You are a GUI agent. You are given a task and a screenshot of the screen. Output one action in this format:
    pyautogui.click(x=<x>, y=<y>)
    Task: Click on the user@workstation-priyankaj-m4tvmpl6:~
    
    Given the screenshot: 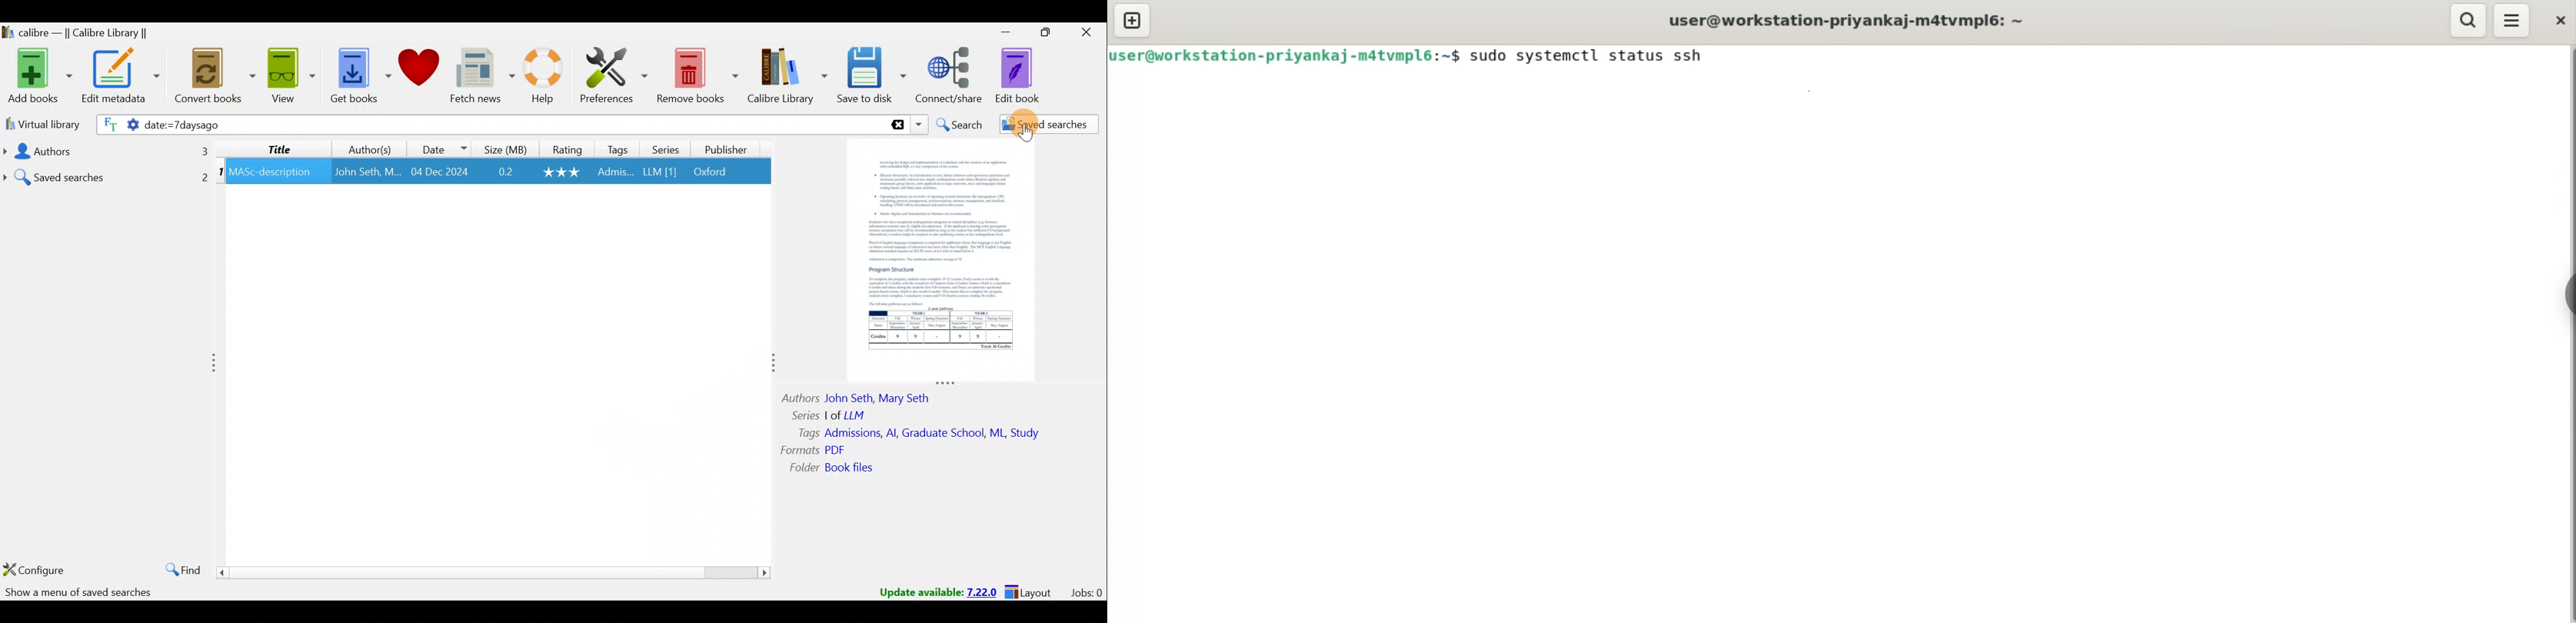 What is the action you would take?
    pyautogui.click(x=1846, y=20)
    